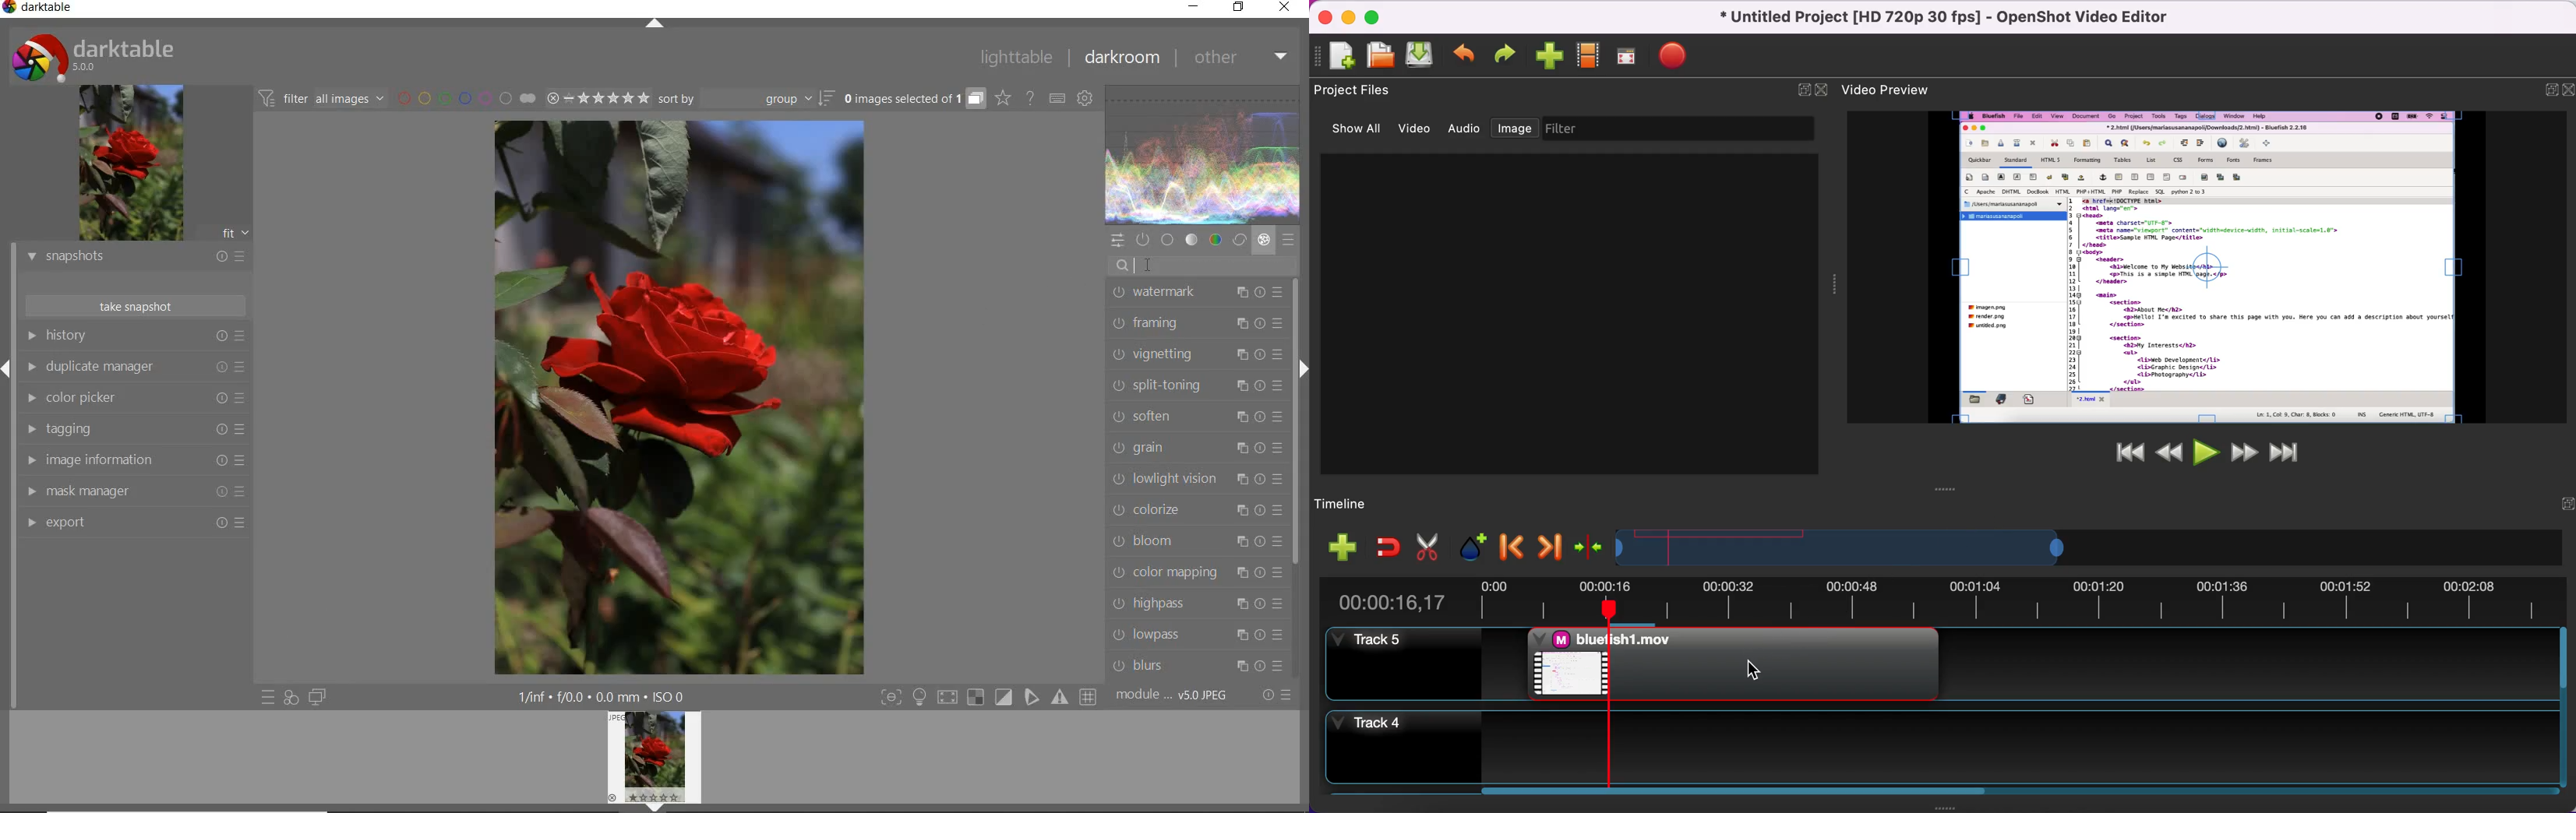 The height and width of the screenshot is (840, 2576). I want to click on duplicate manager, so click(134, 368).